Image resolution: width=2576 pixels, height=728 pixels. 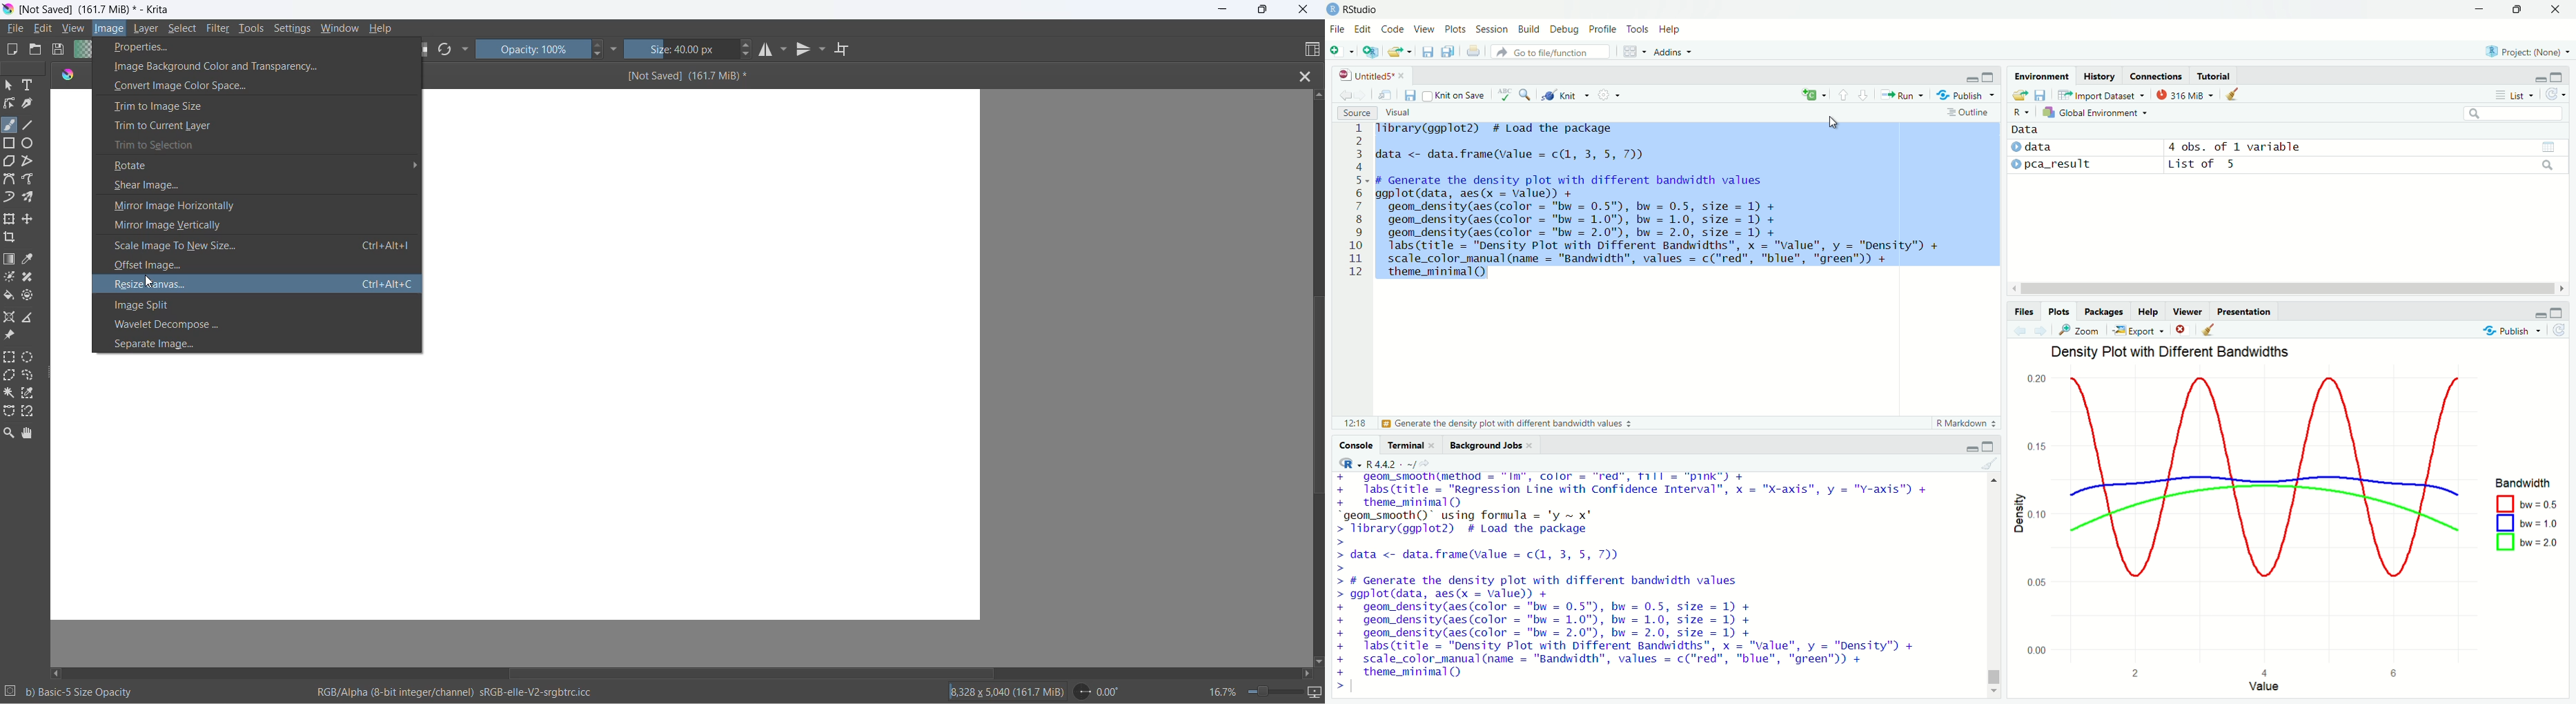 I want to click on Profile, so click(x=1603, y=28).